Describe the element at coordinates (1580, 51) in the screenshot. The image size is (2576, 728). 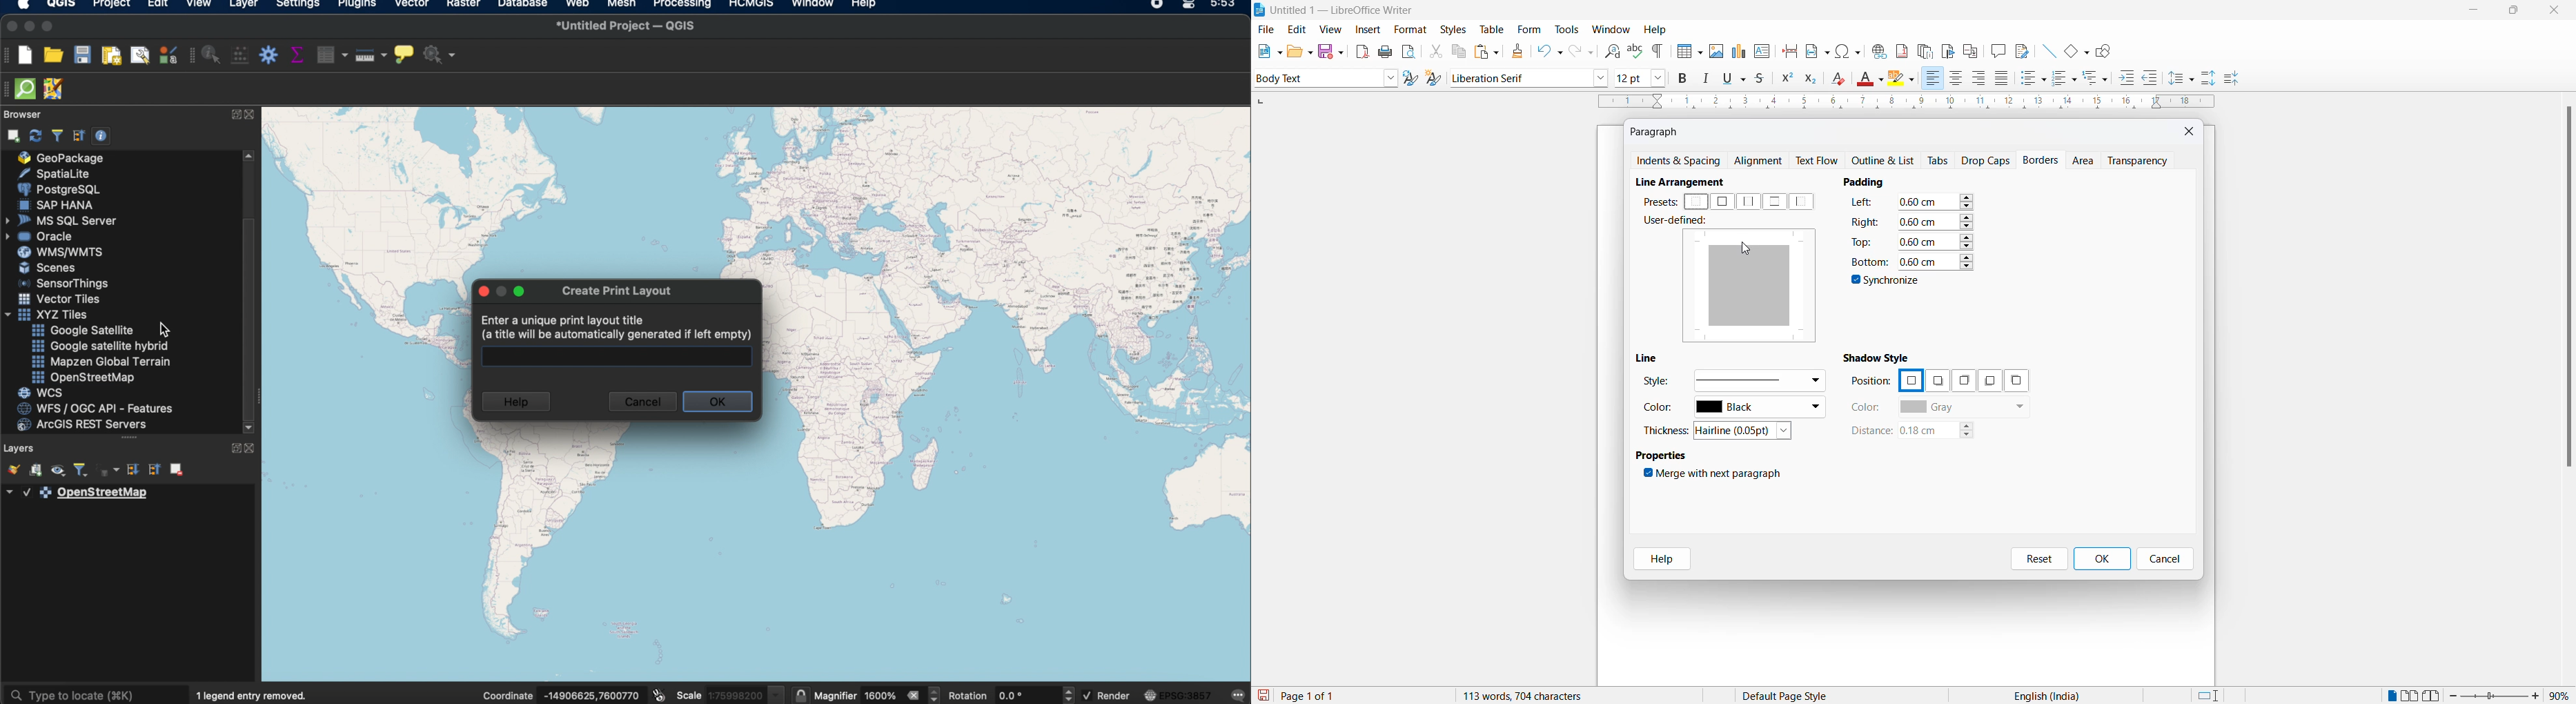
I see `redo` at that location.